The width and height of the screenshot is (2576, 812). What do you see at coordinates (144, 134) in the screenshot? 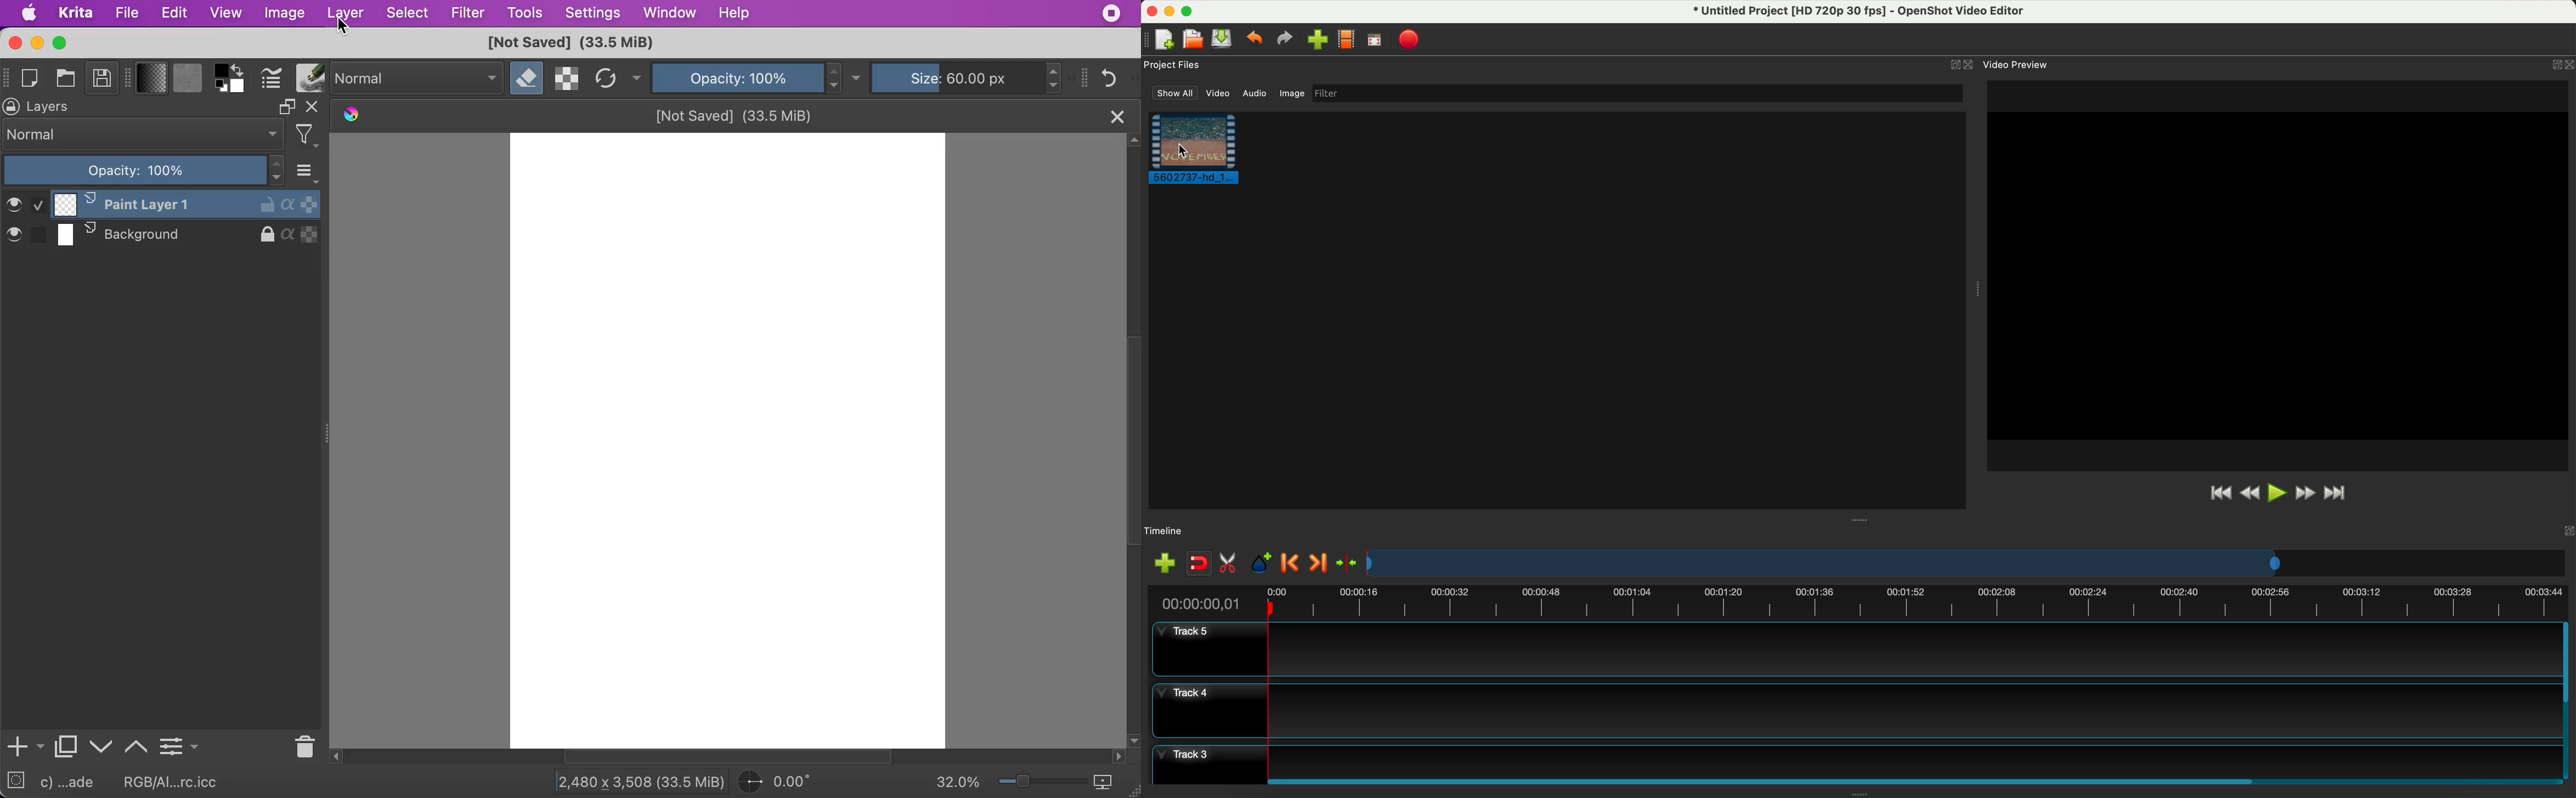
I see `blending mode` at bounding box center [144, 134].